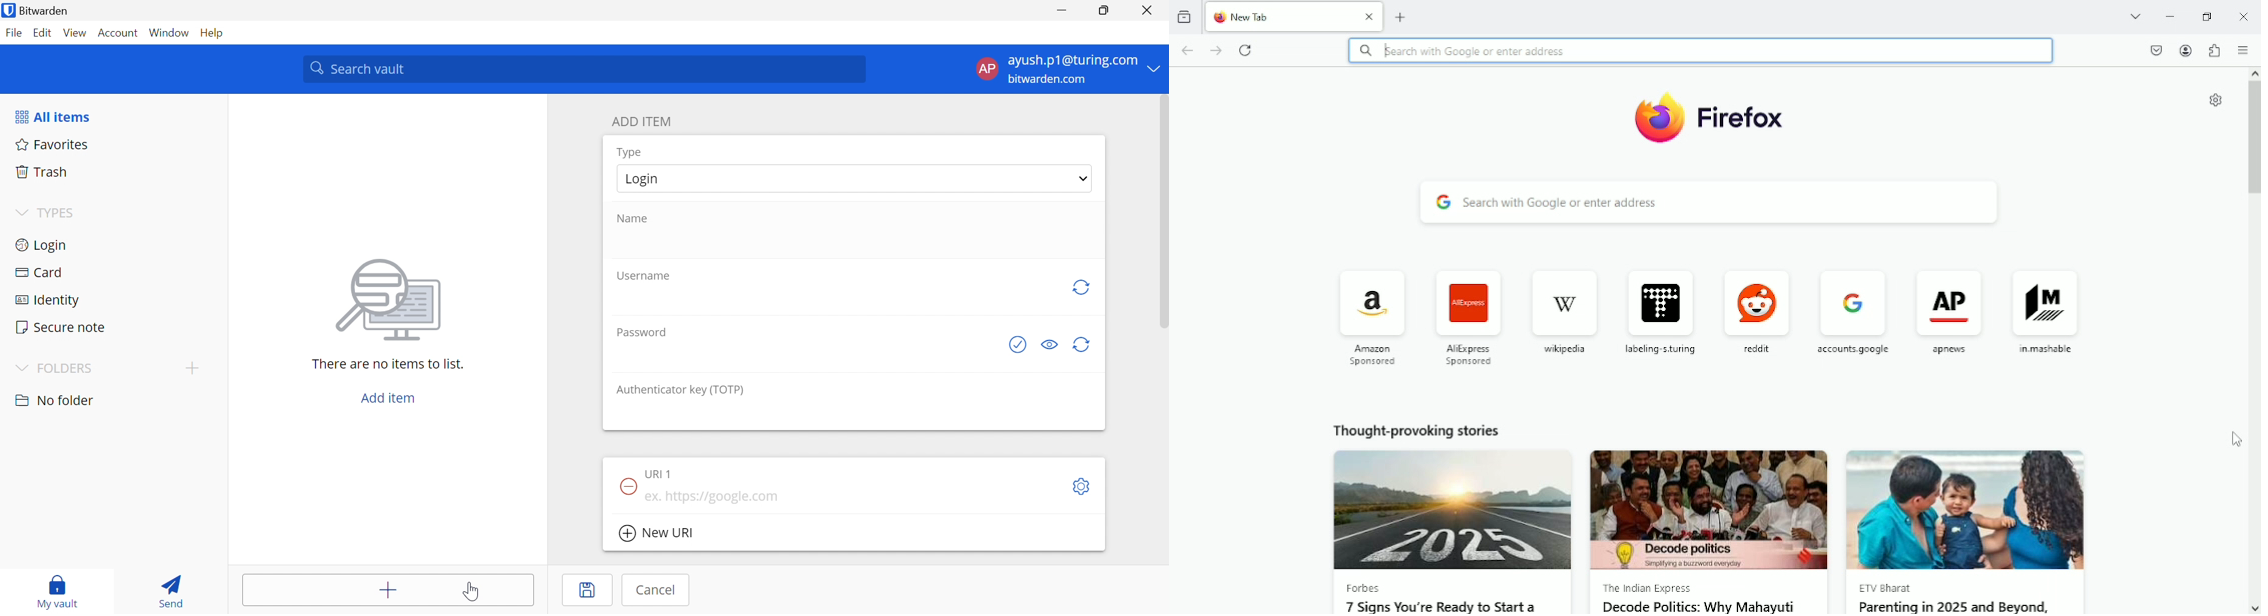 The height and width of the screenshot is (616, 2268). I want to click on the indian express, so click(1656, 589).